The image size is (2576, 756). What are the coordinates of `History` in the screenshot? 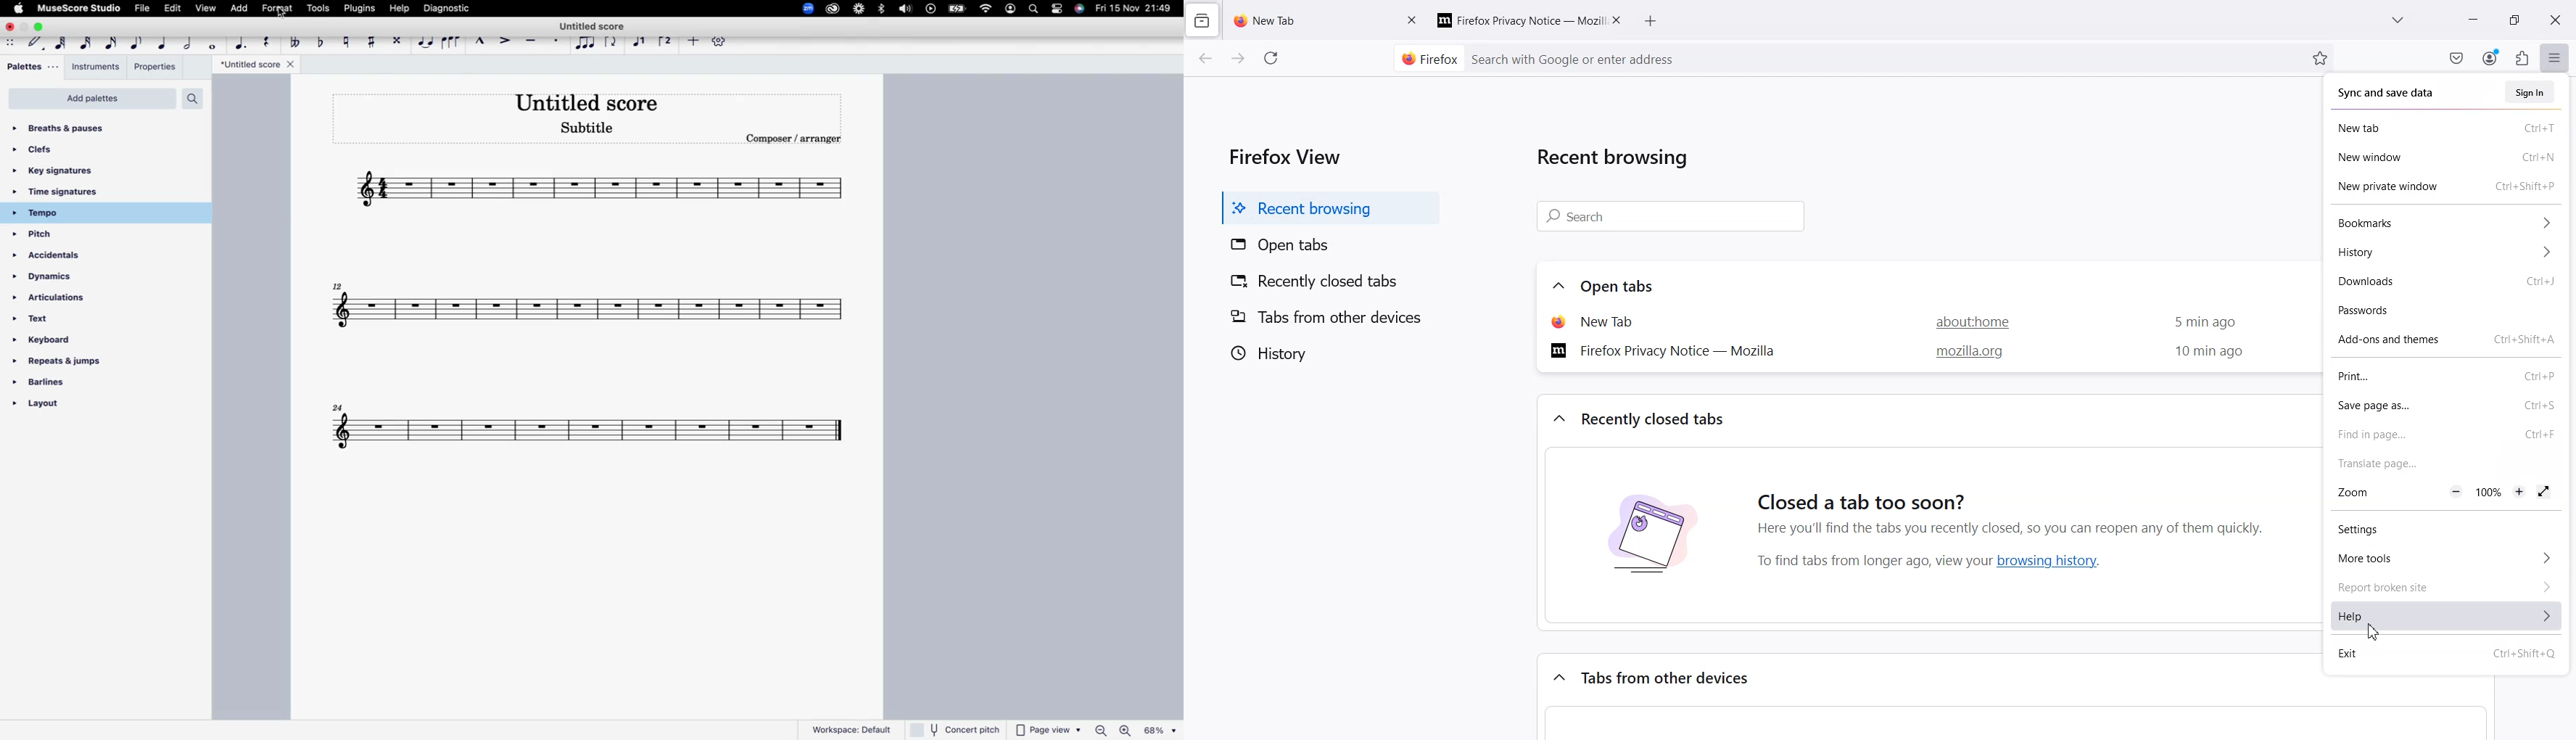 It's located at (1326, 353).